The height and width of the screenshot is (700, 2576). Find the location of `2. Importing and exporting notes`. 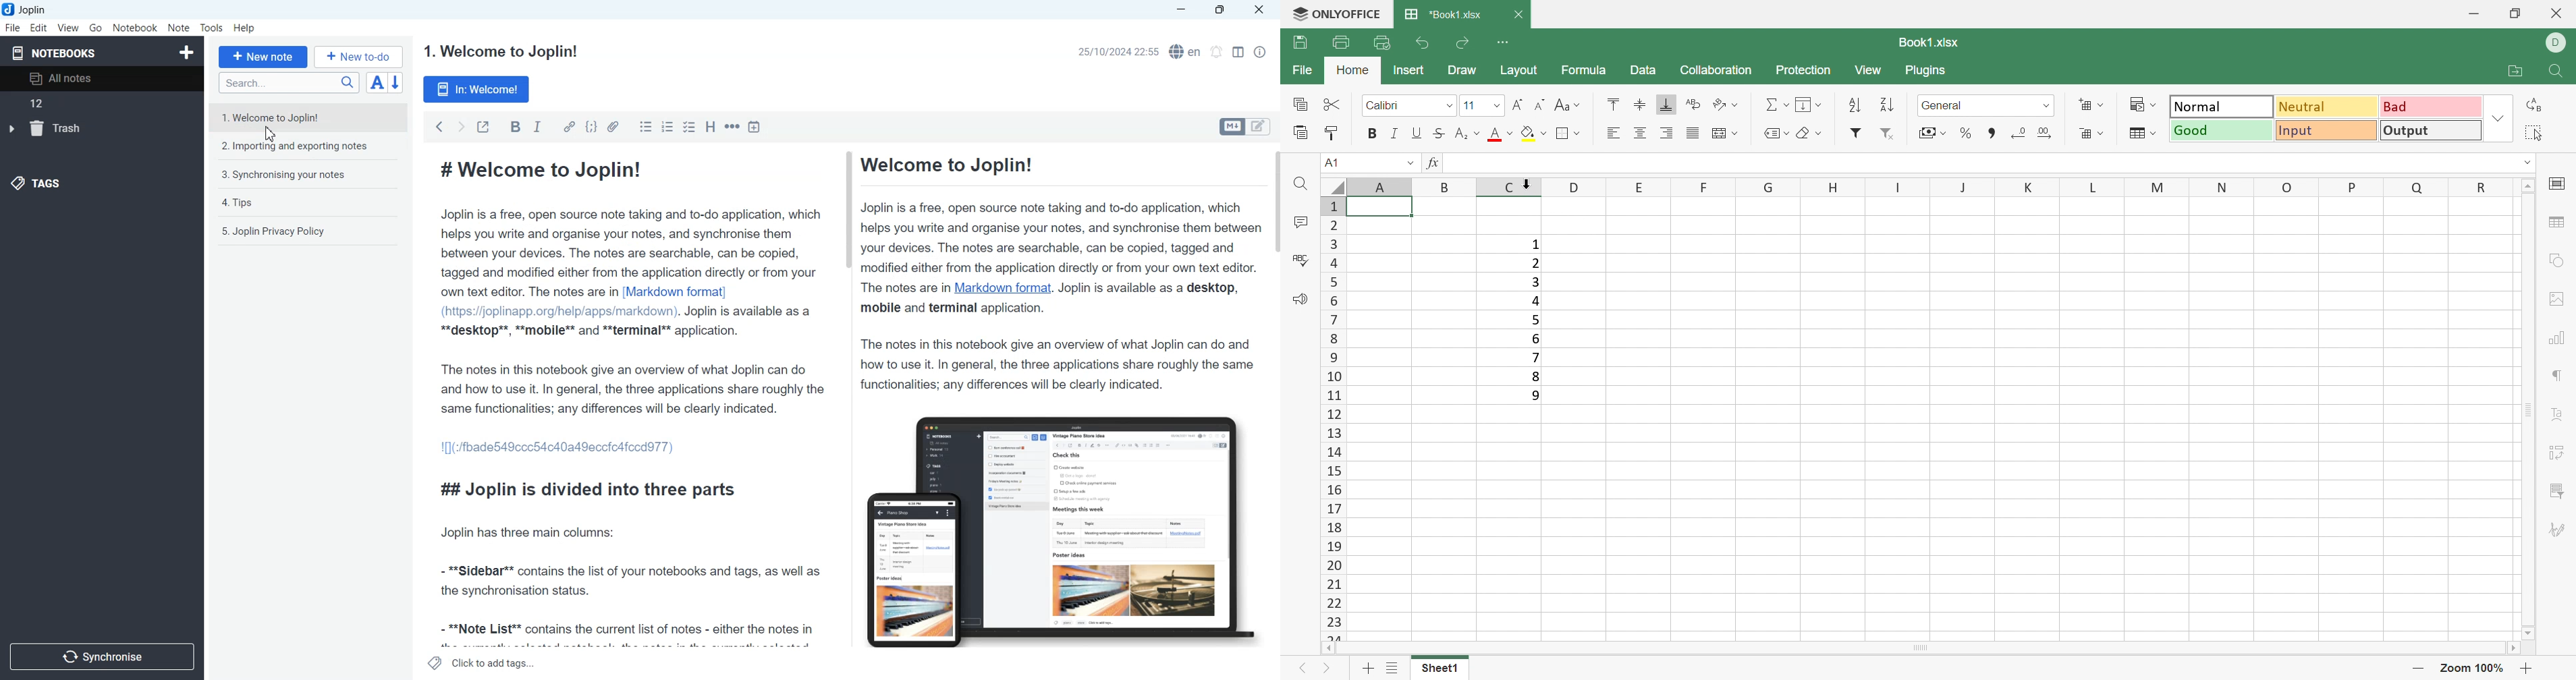

2. Importing and exporting notes is located at coordinates (296, 148).